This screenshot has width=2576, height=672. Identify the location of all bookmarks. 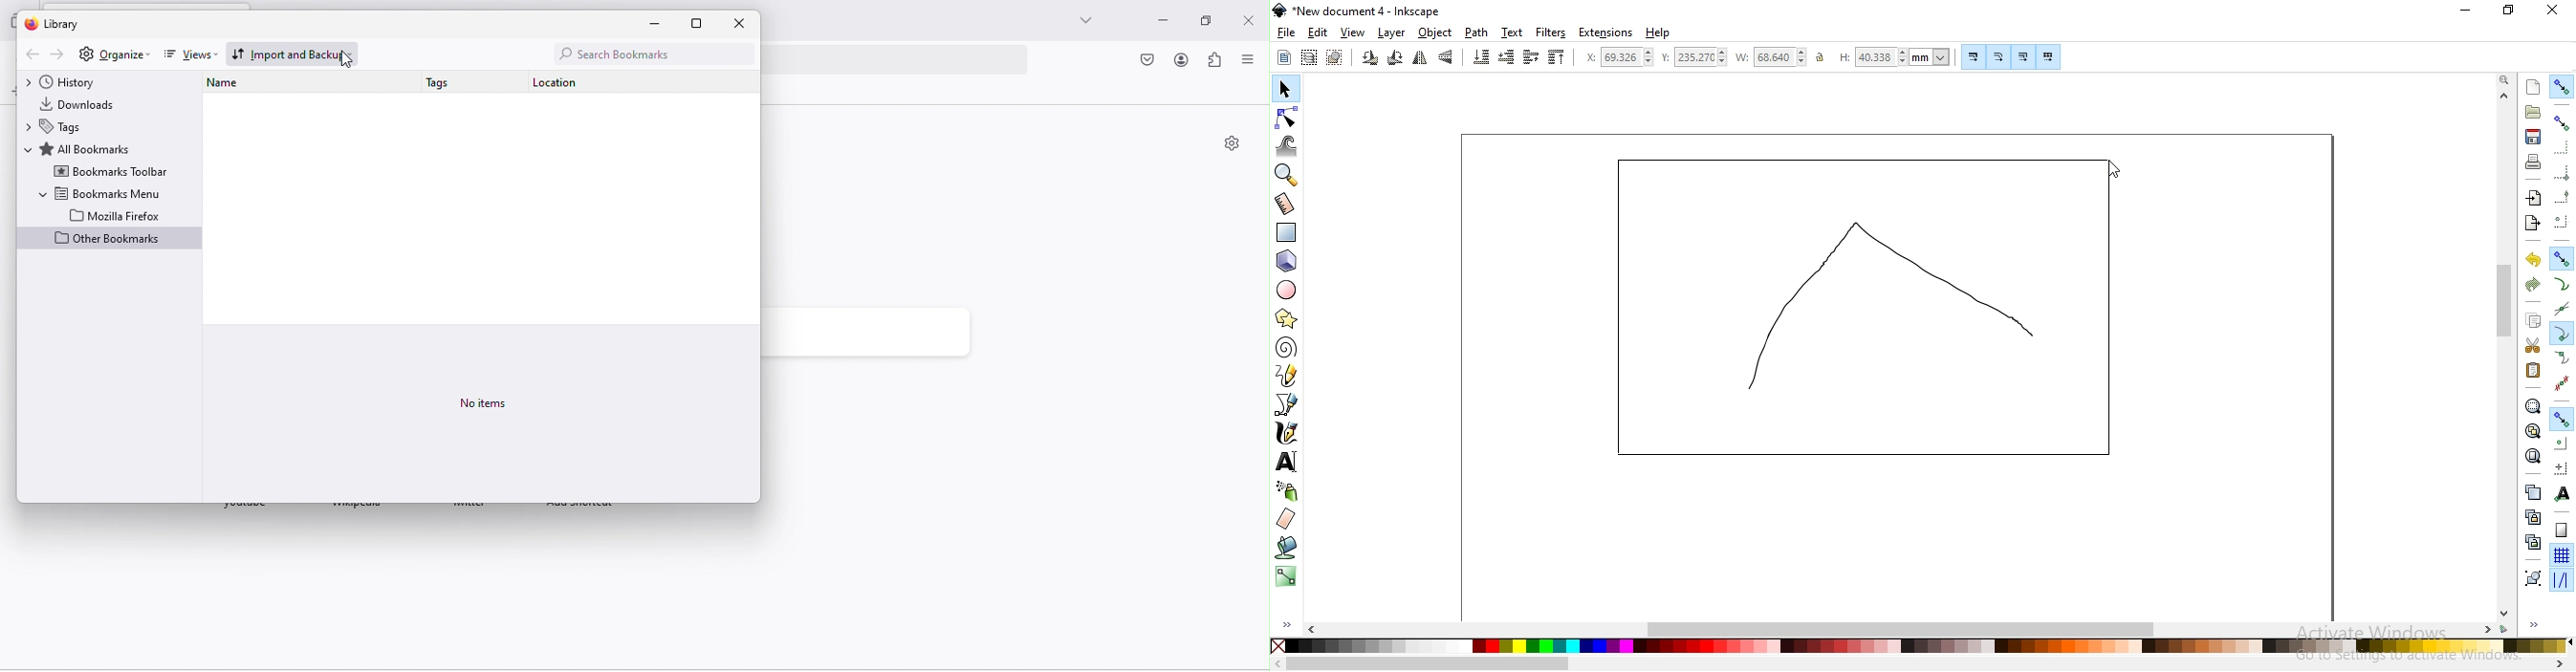
(86, 149).